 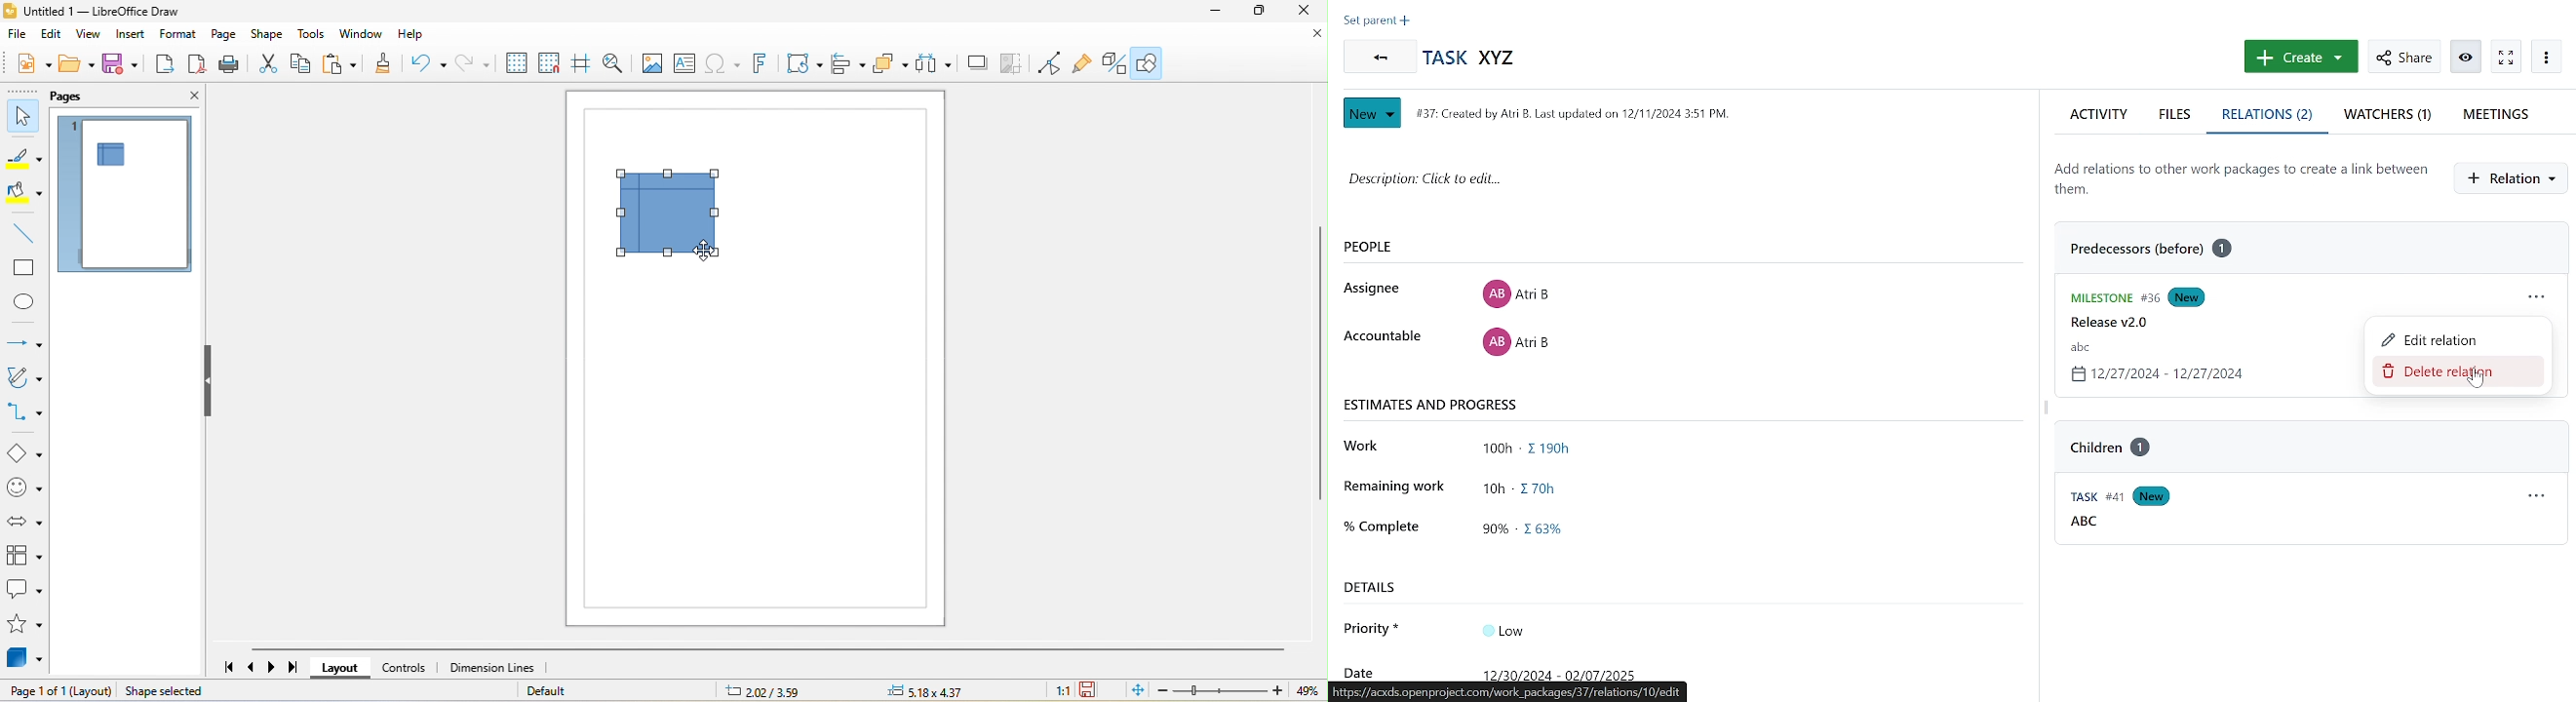 What do you see at coordinates (1395, 486) in the screenshot?
I see `remaining work` at bounding box center [1395, 486].